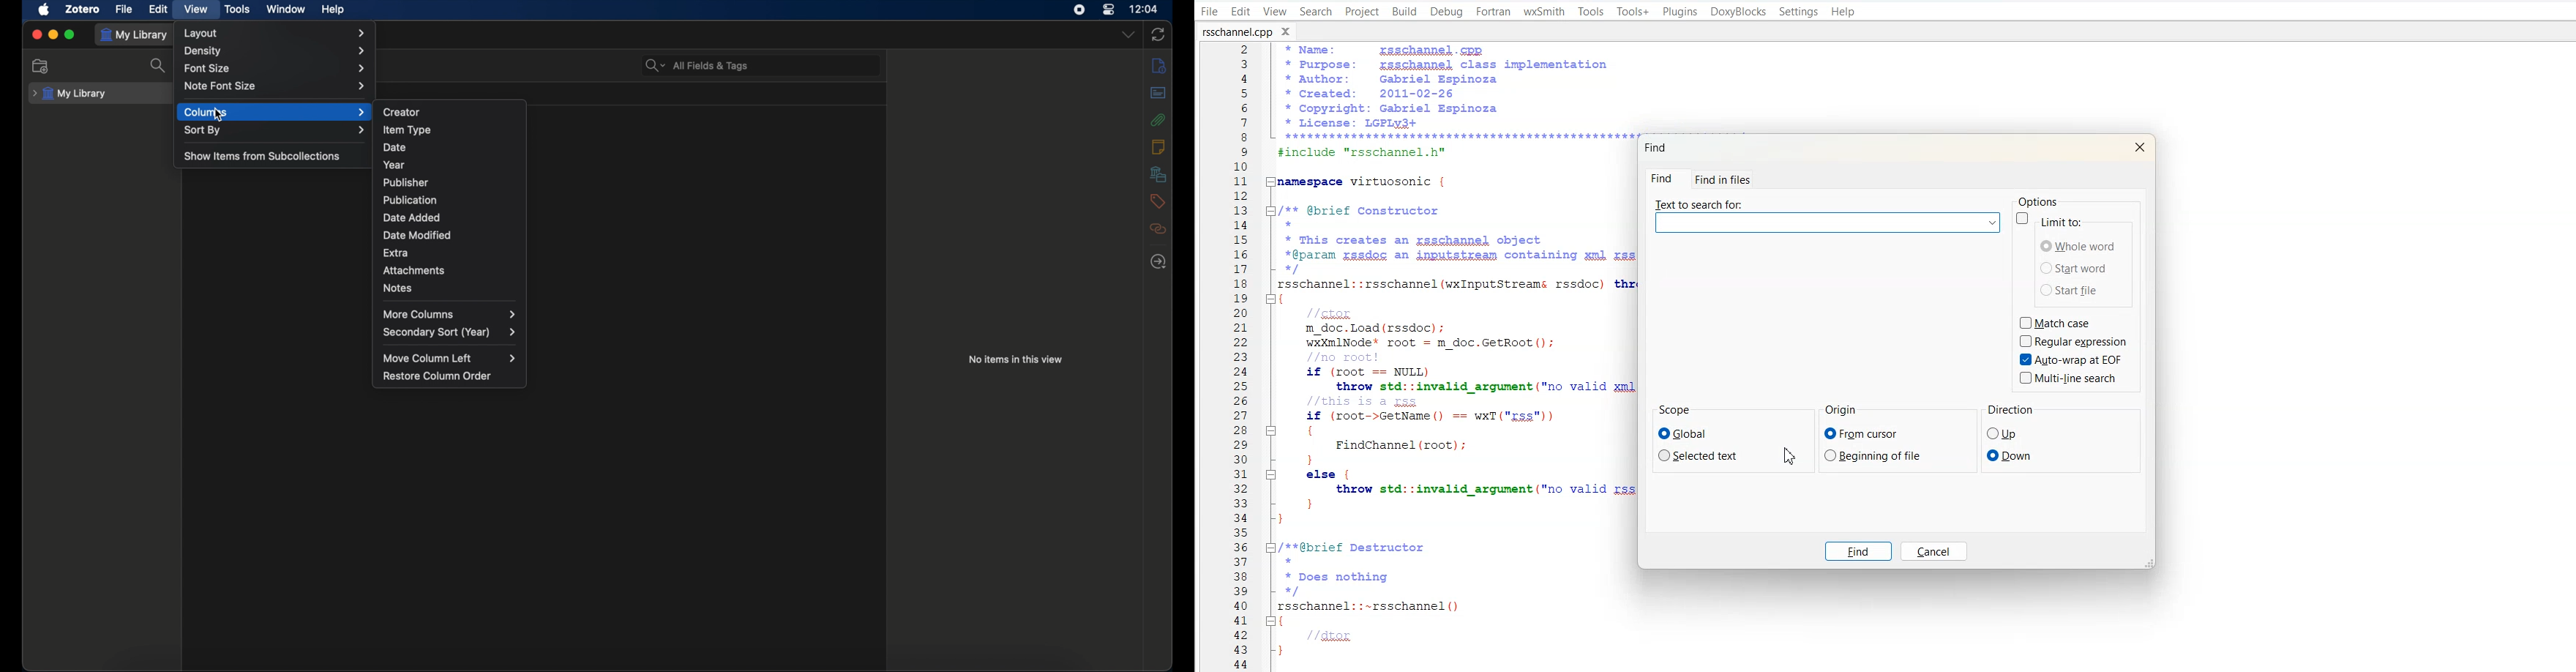  What do you see at coordinates (277, 86) in the screenshot?
I see `notefont size` at bounding box center [277, 86].